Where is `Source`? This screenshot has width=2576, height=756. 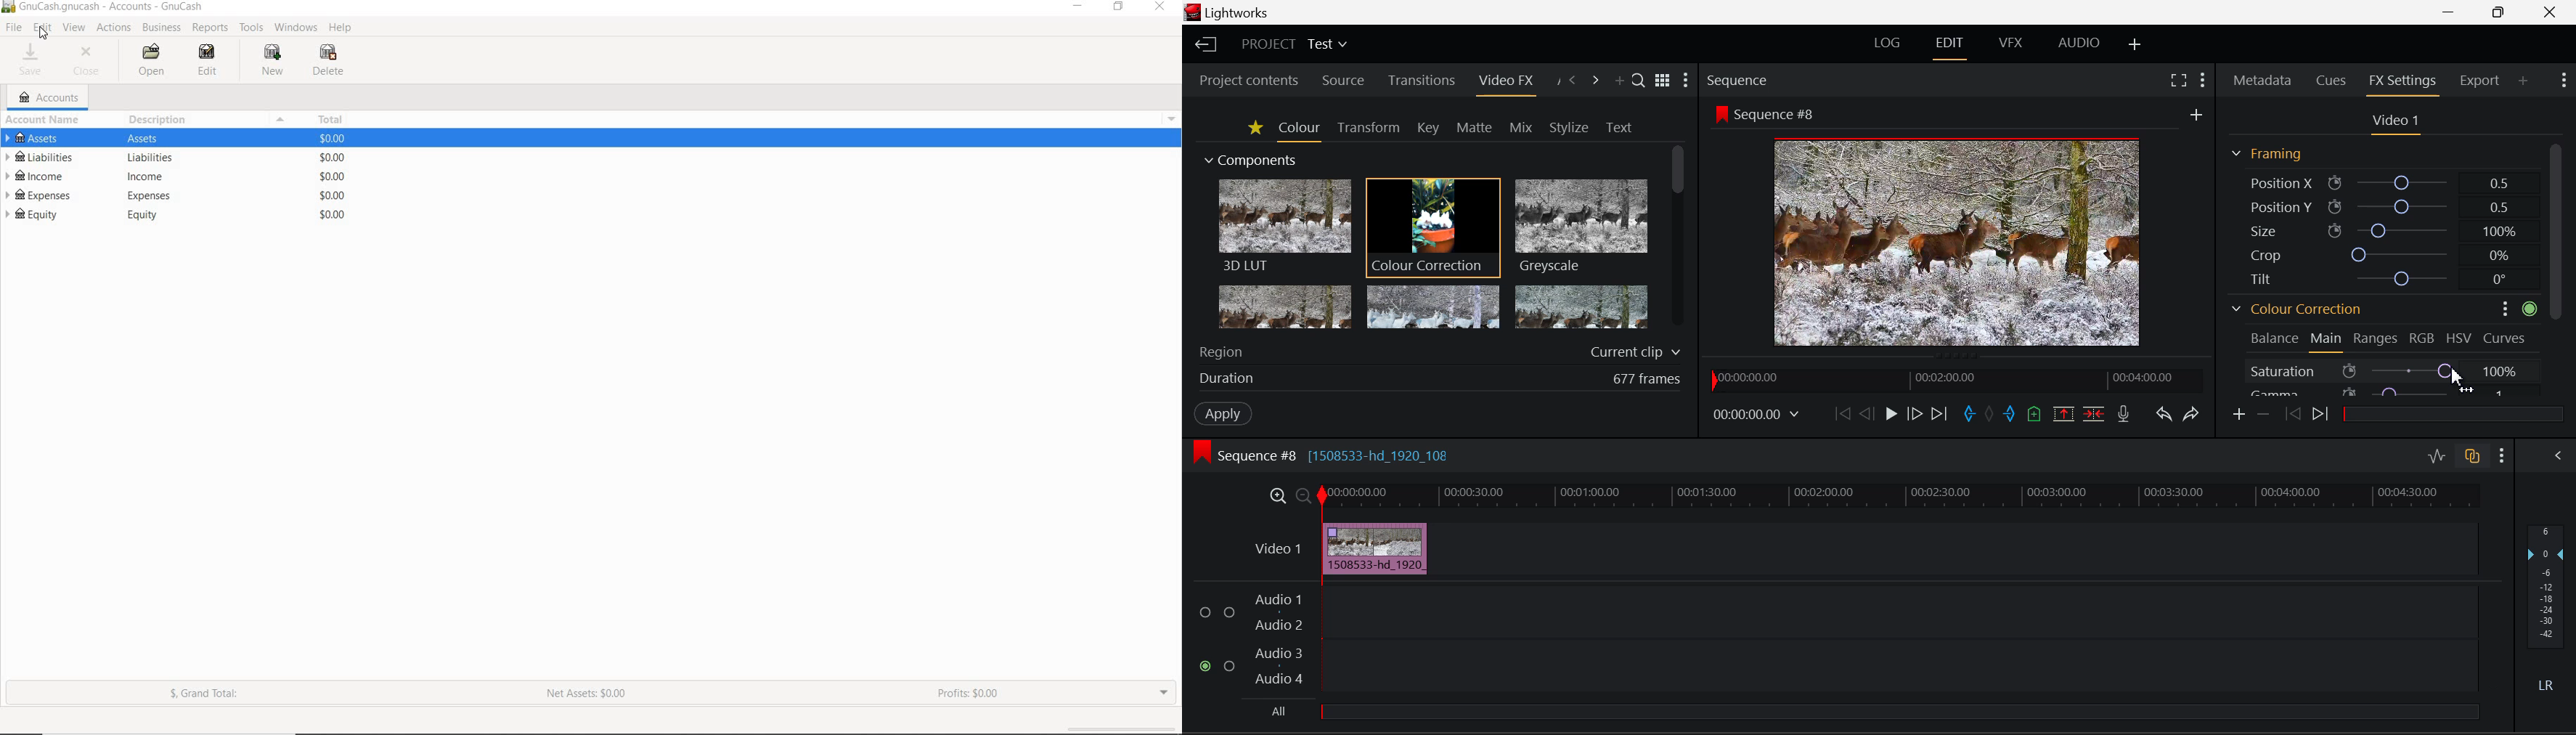
Source is located at coordinates (1344, 80).